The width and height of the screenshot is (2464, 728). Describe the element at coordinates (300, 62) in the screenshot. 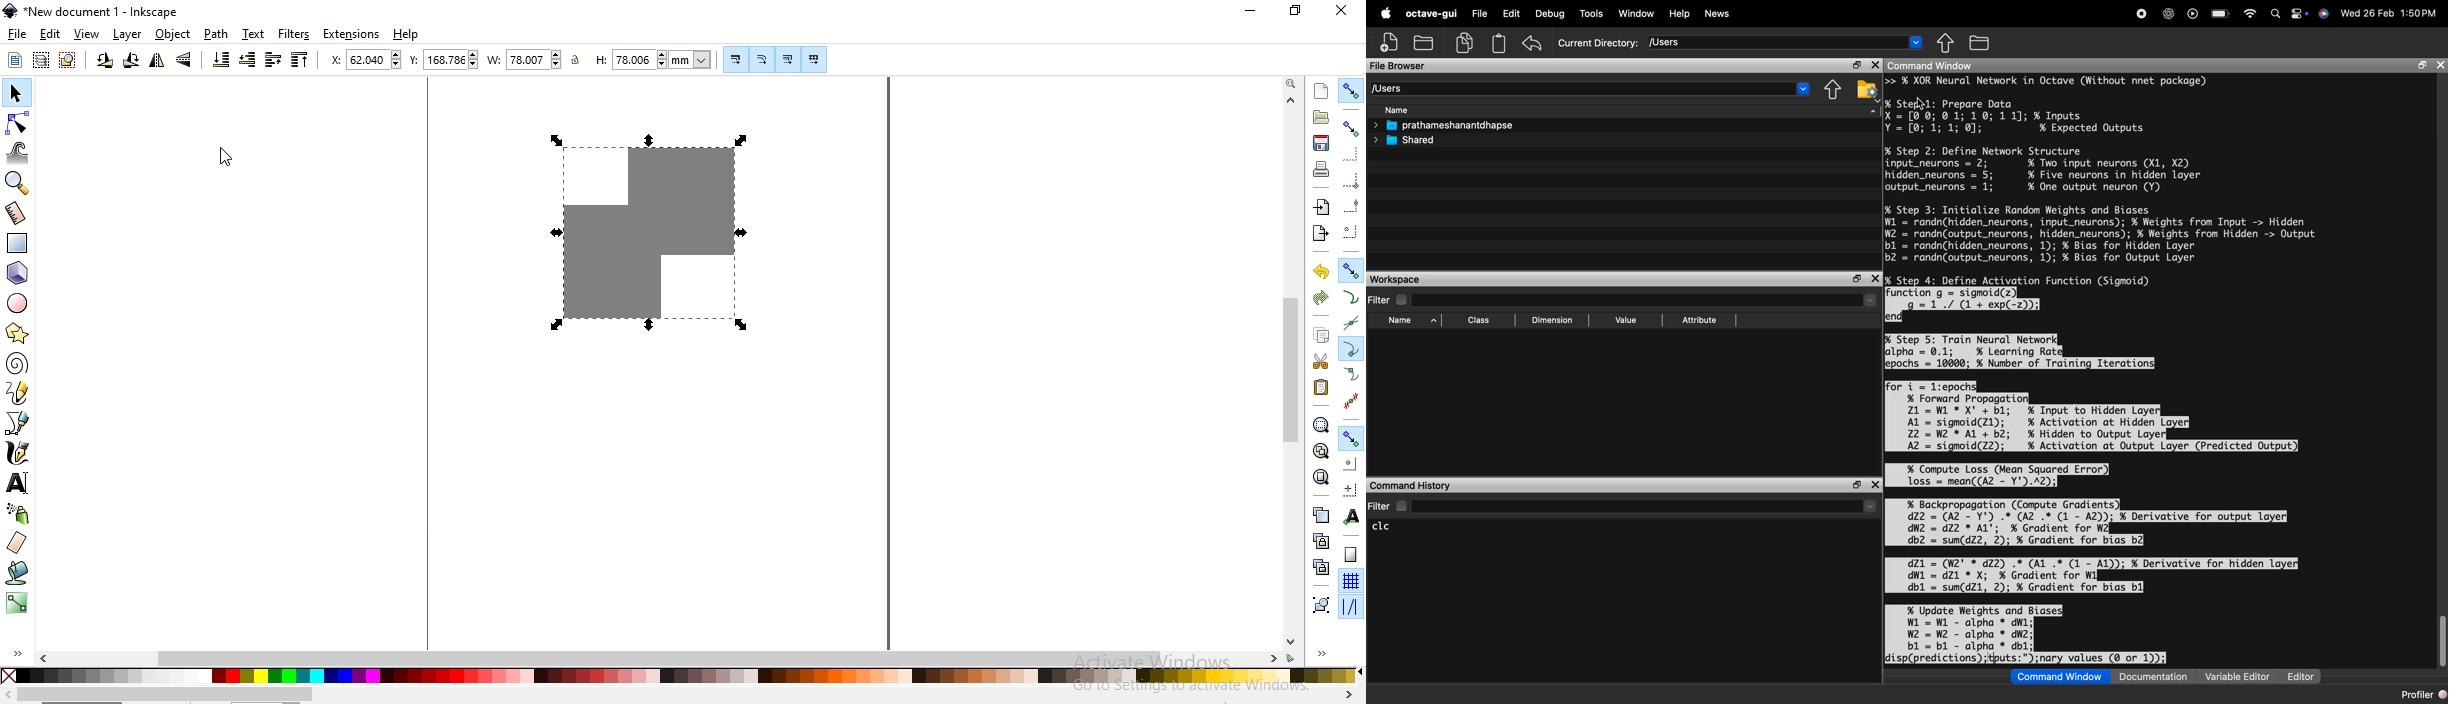

I see `raise selection to top` at that location.